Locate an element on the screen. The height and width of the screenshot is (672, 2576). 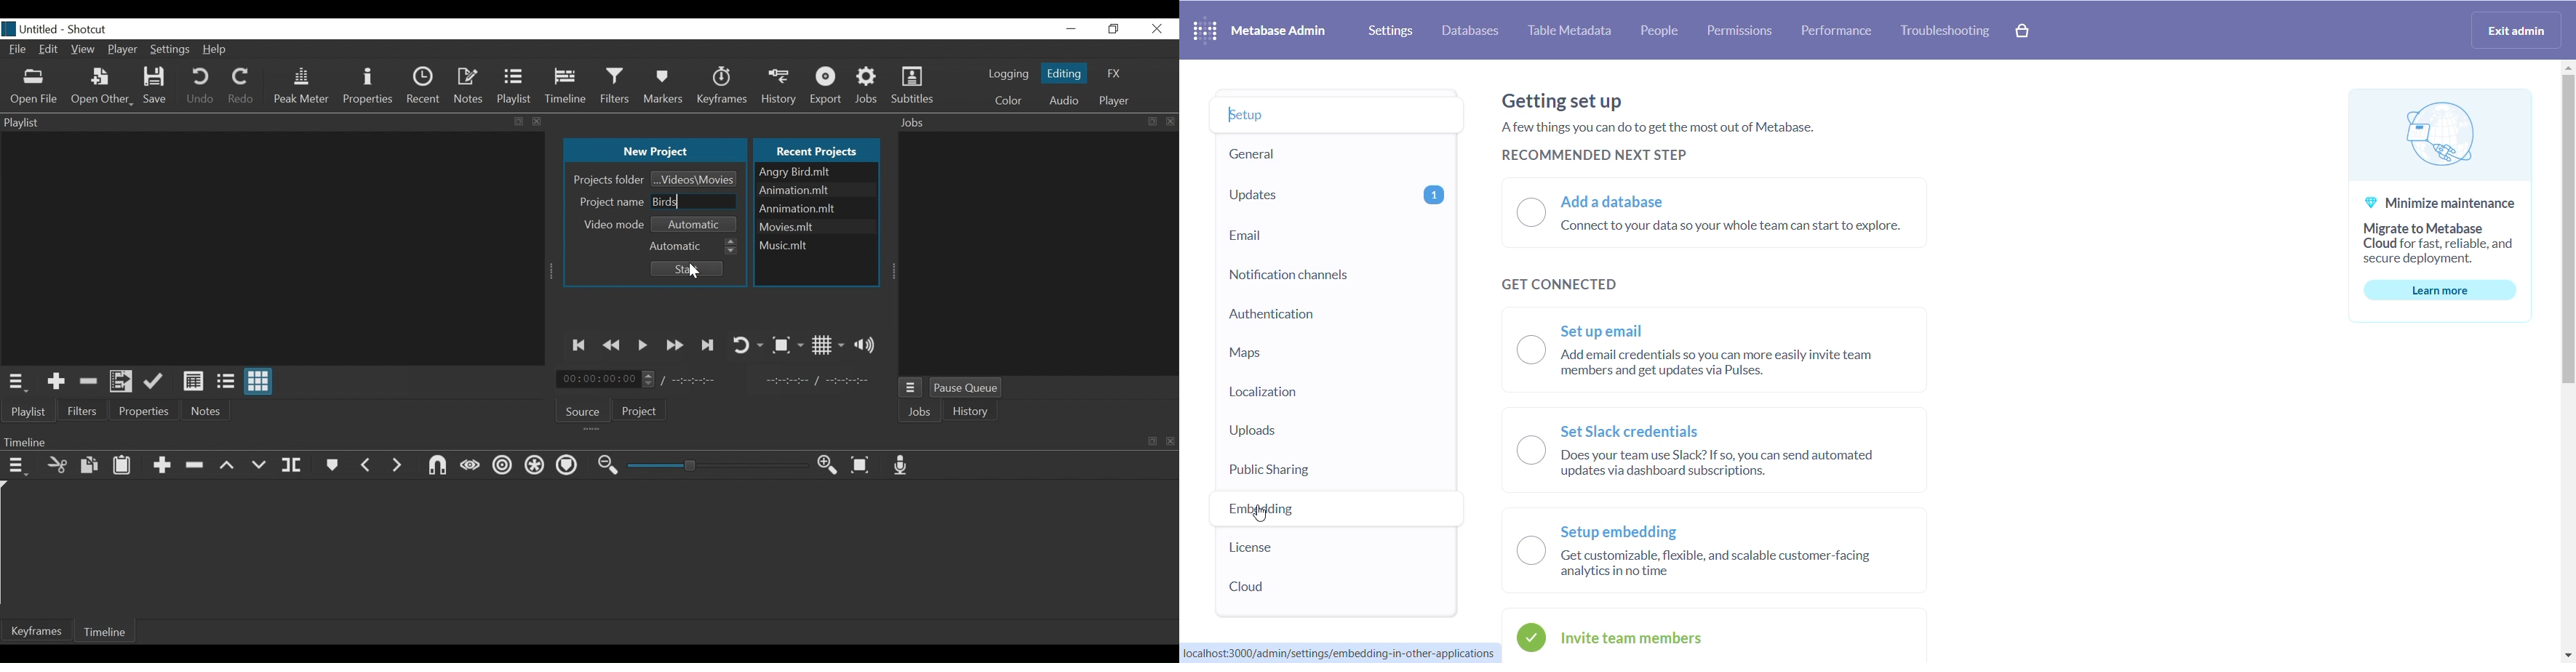
N Set Slack credentials
C Does your team use Slack? If so, you can send automated
updates via dashboard subscriptions. is located at coordinates (1707, 451).